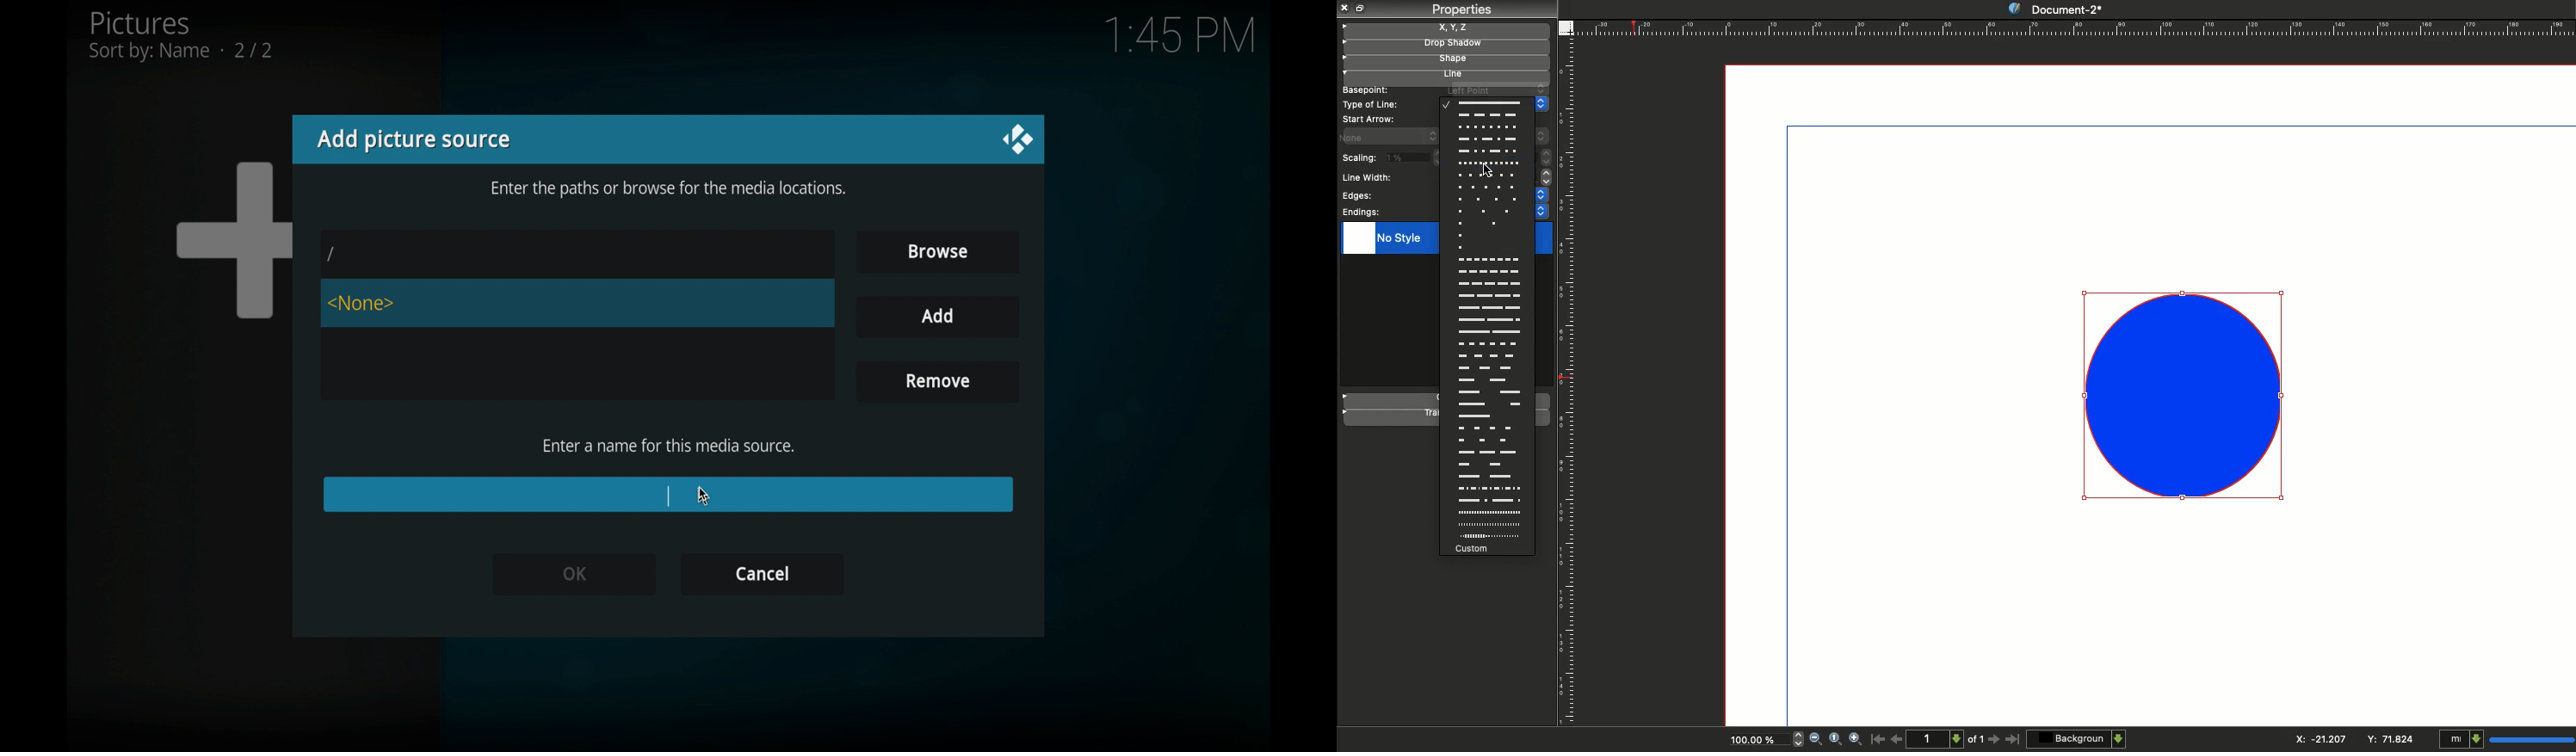 This screenshot has height=756, width=2576. I want to click on Y: 84.706, so click(2393, 738).